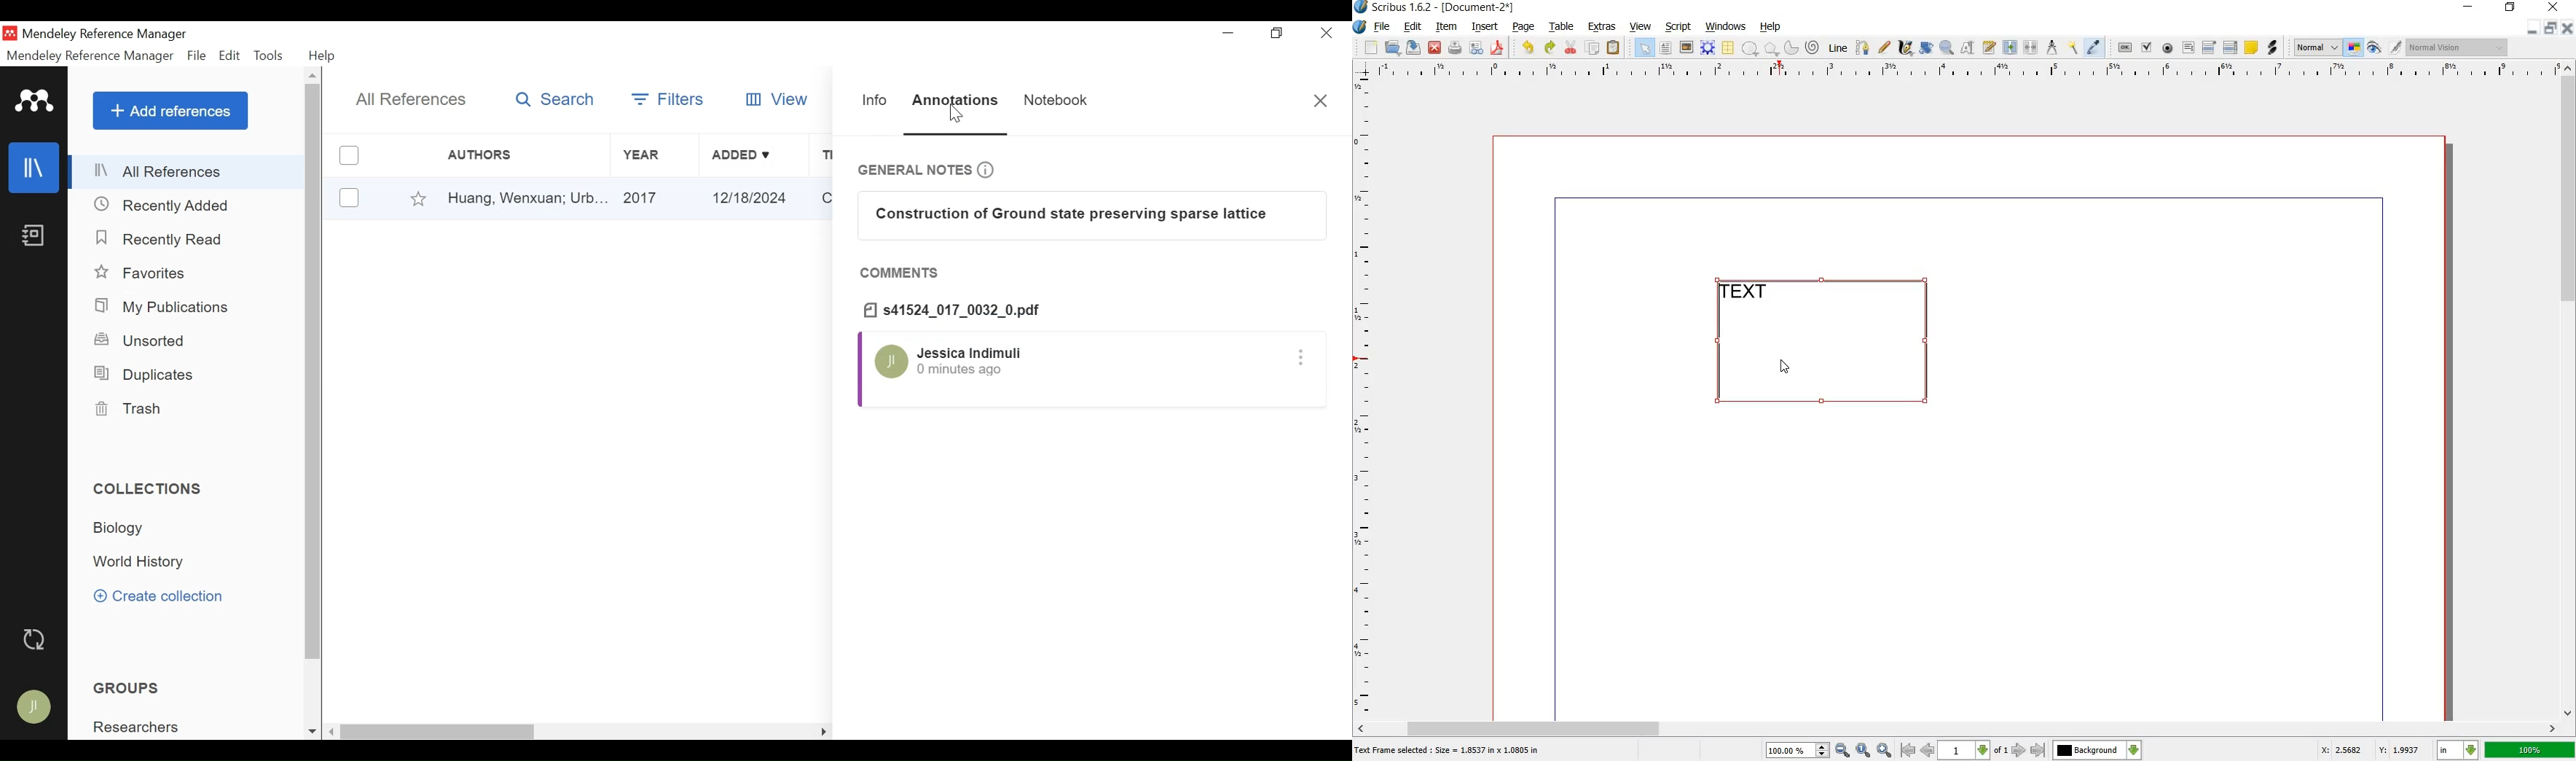  I want to click on Notebook, so click(35, 236).